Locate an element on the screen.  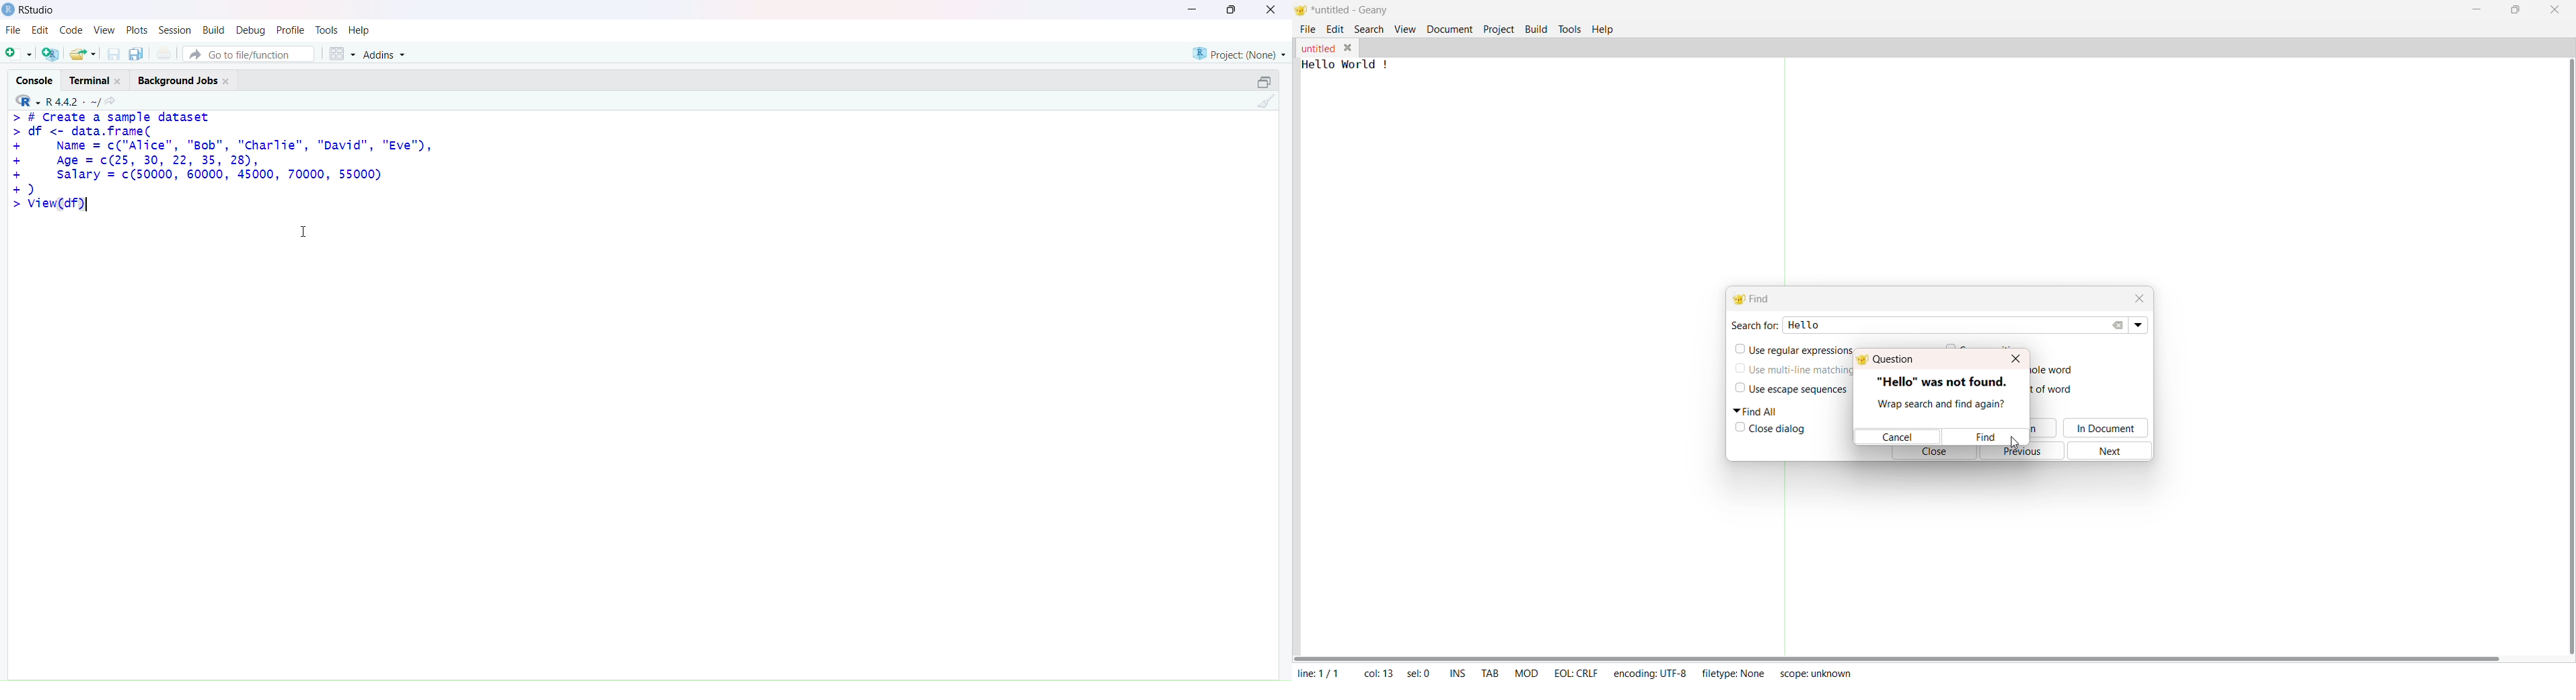
save all open documents is located at coordinates (137, 53).